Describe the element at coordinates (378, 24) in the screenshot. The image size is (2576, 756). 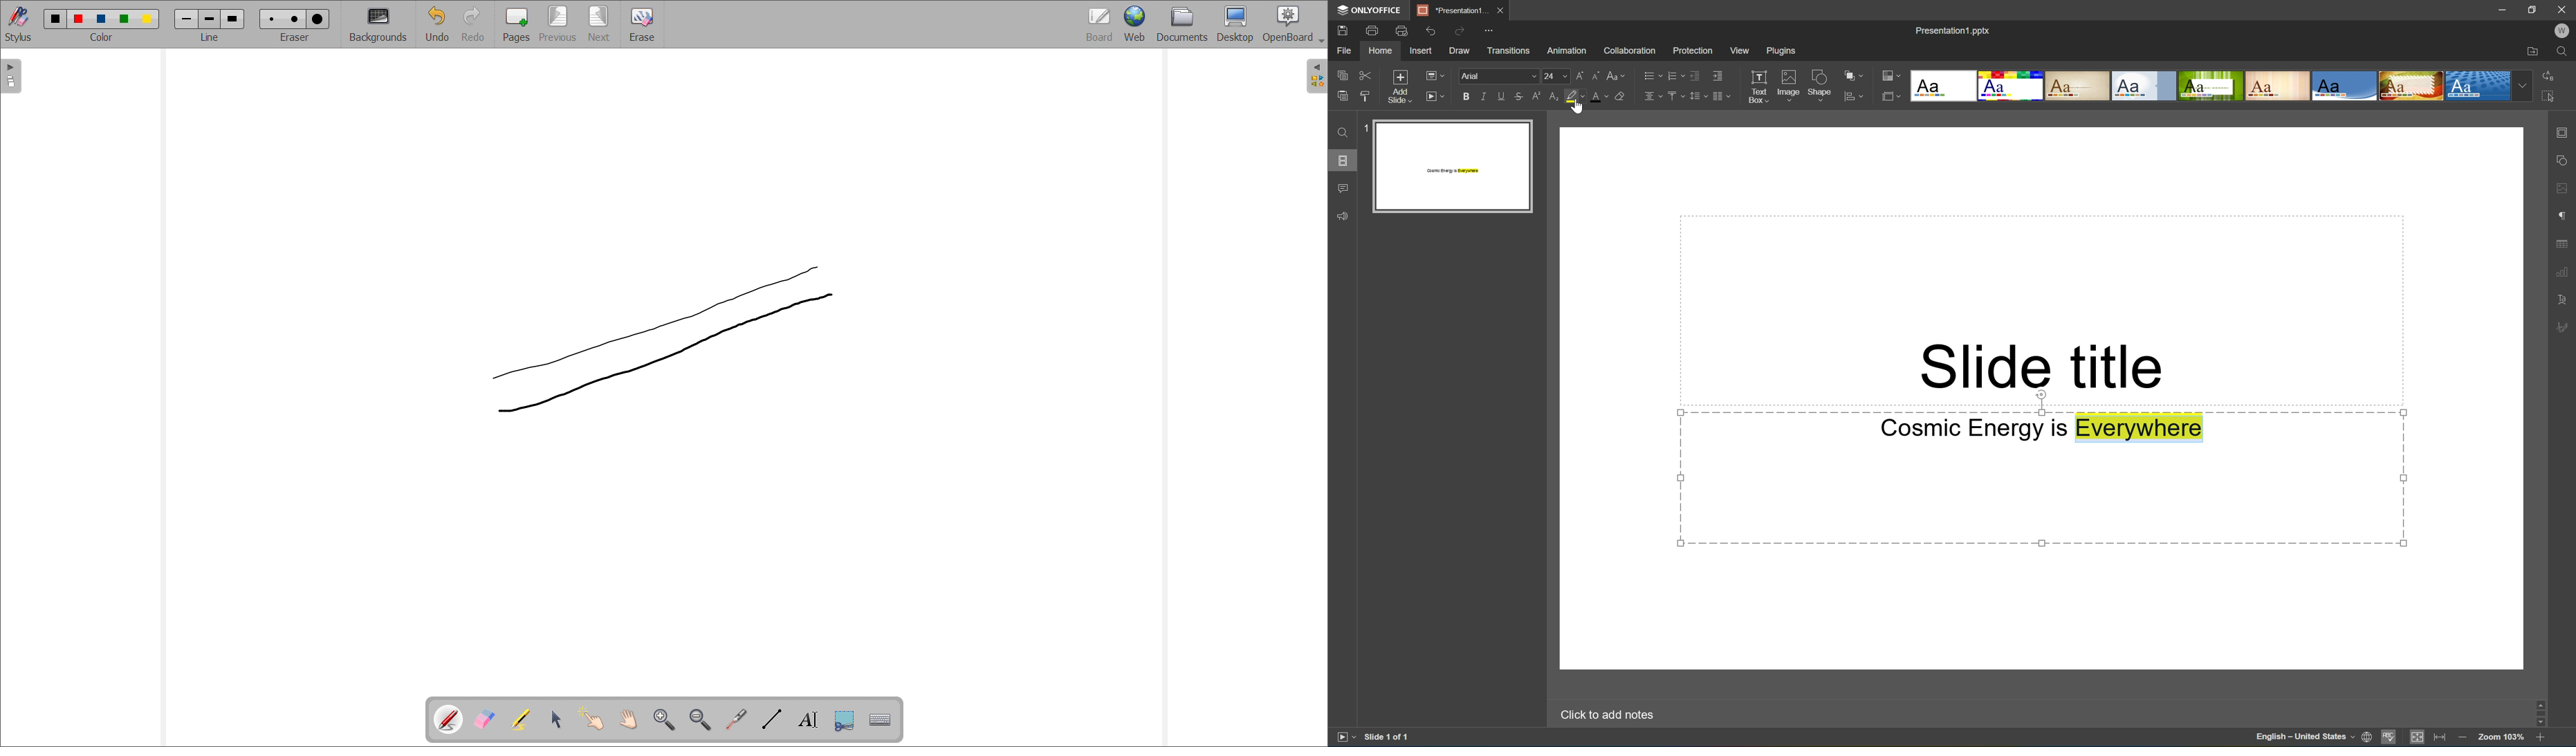
I see `backgrounds` at that location.